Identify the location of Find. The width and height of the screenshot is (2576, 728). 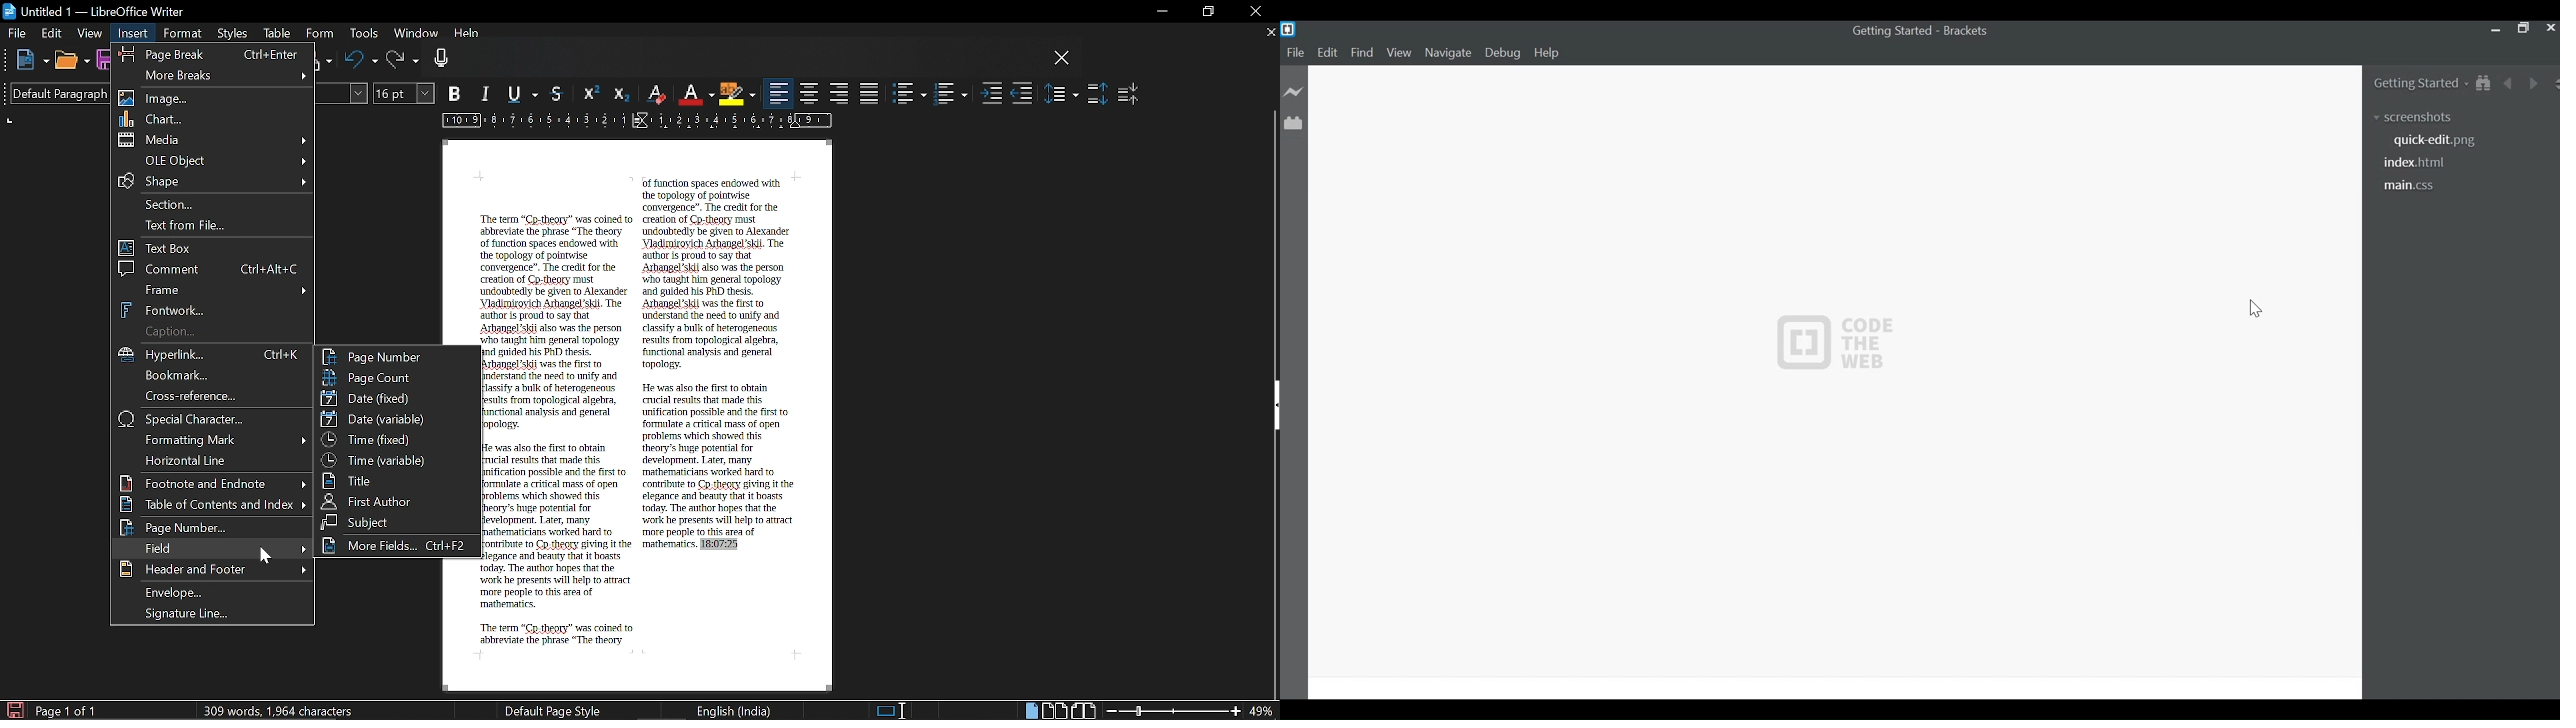
(209, 548).